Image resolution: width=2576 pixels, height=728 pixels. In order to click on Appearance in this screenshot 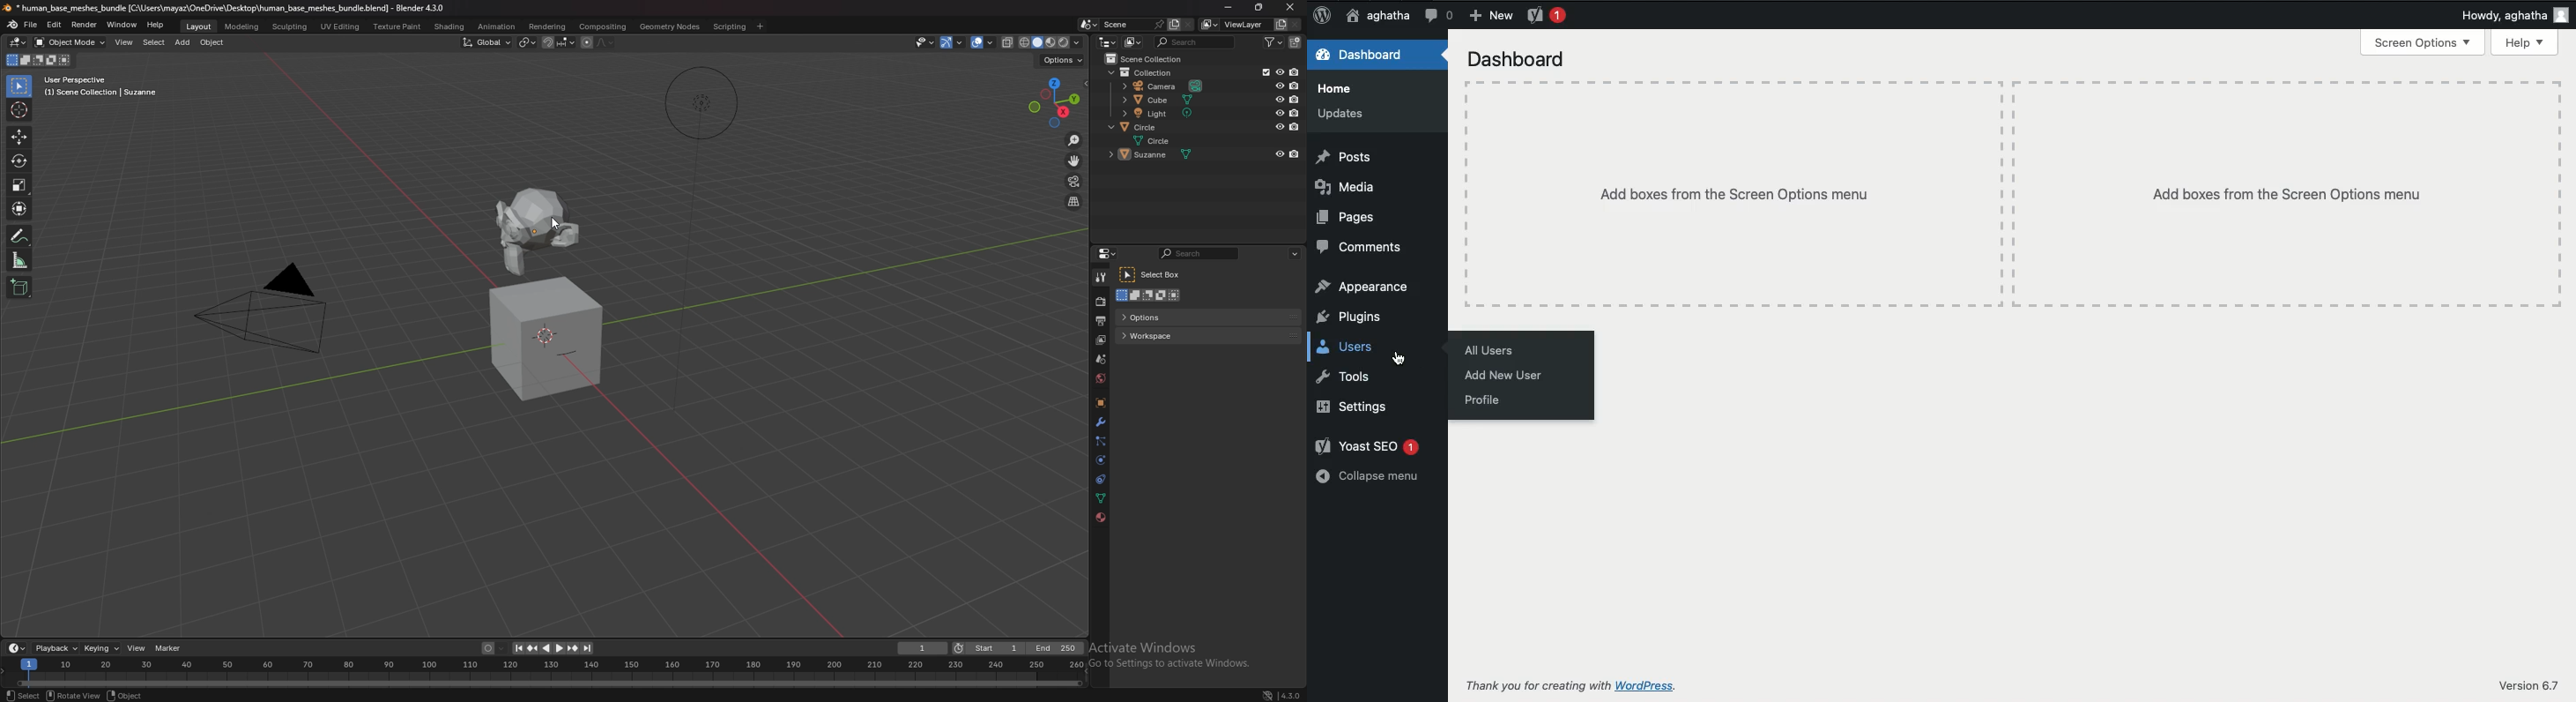, I will do `click(1363, 284)`.